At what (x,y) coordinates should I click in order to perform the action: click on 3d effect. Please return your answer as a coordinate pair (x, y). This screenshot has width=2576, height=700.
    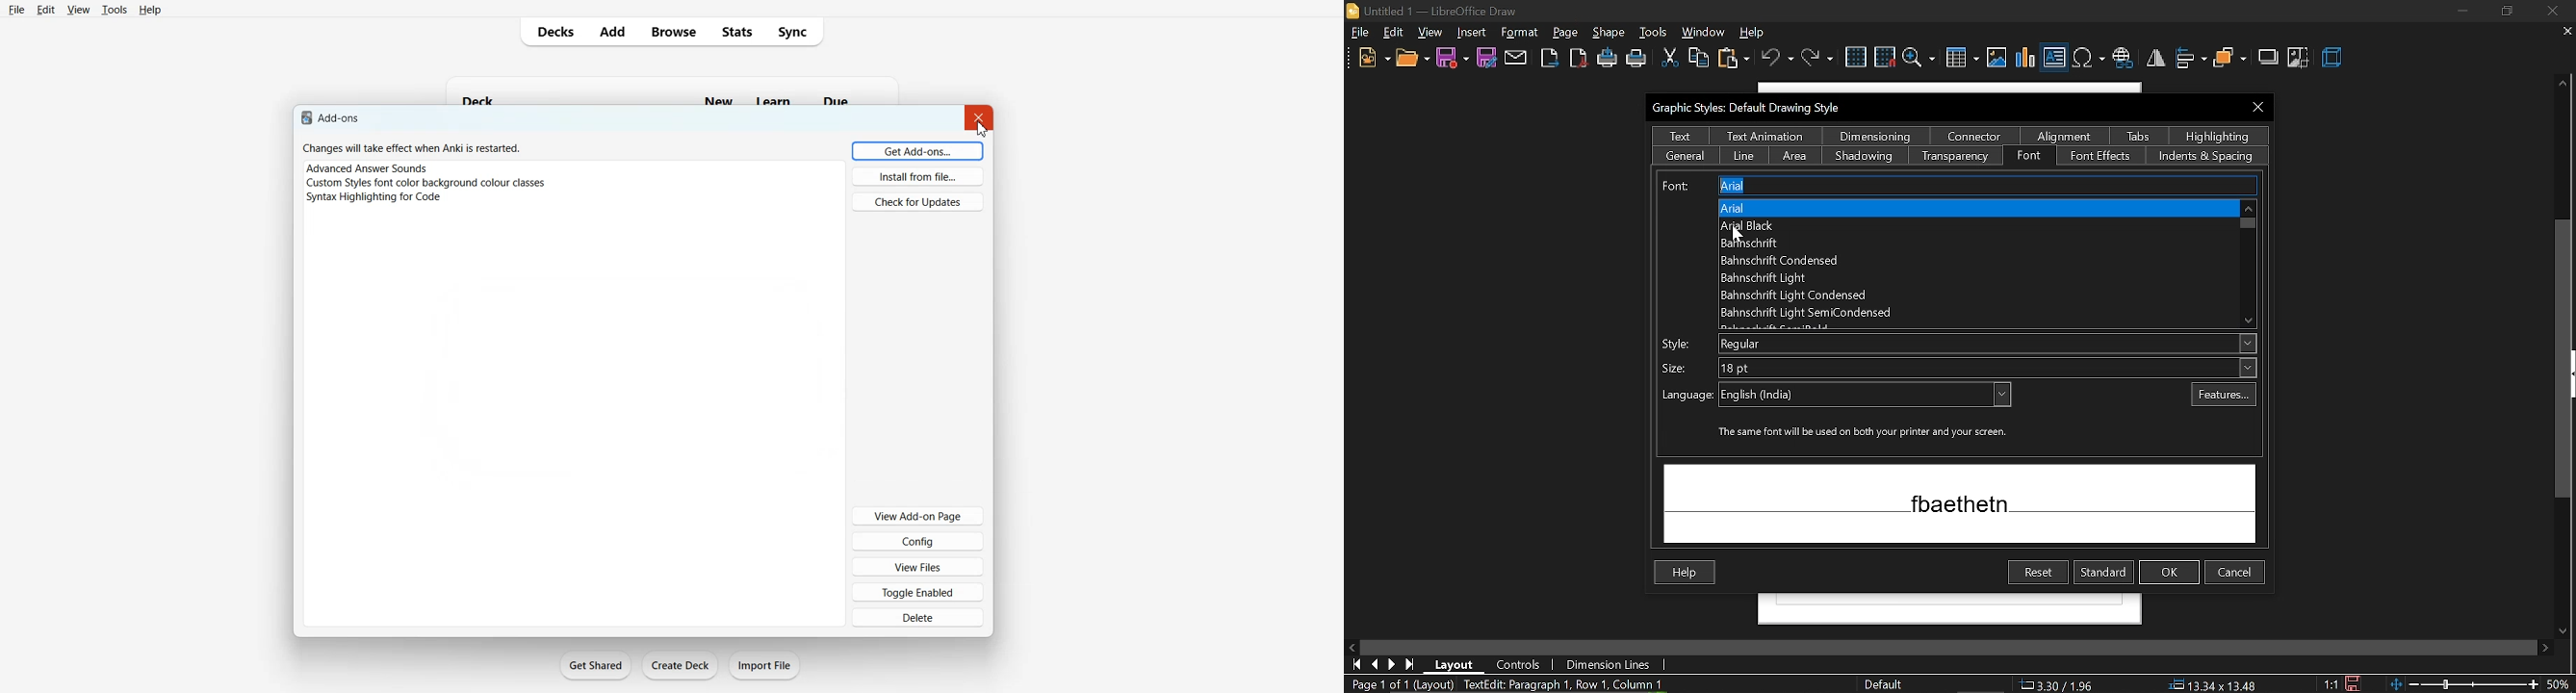
    Looking at the image, I should click on (2333, 59).